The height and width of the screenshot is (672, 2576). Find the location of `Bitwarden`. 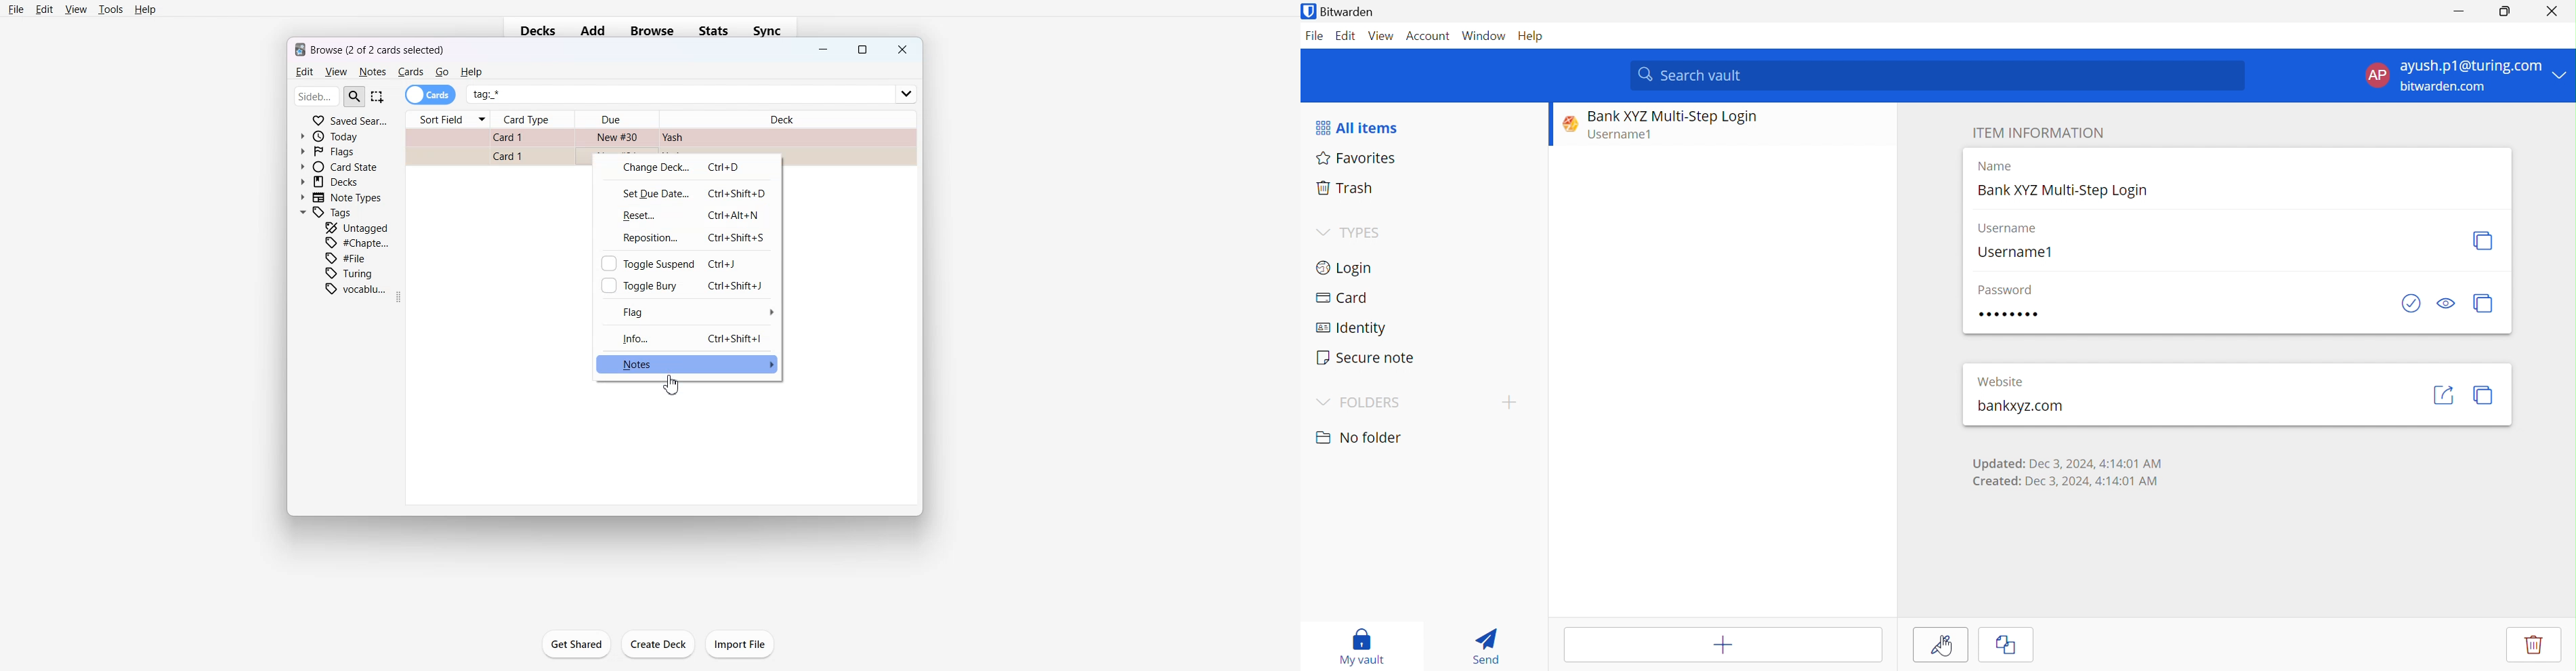

Bitwarden is located at coordinates (1342, 13).